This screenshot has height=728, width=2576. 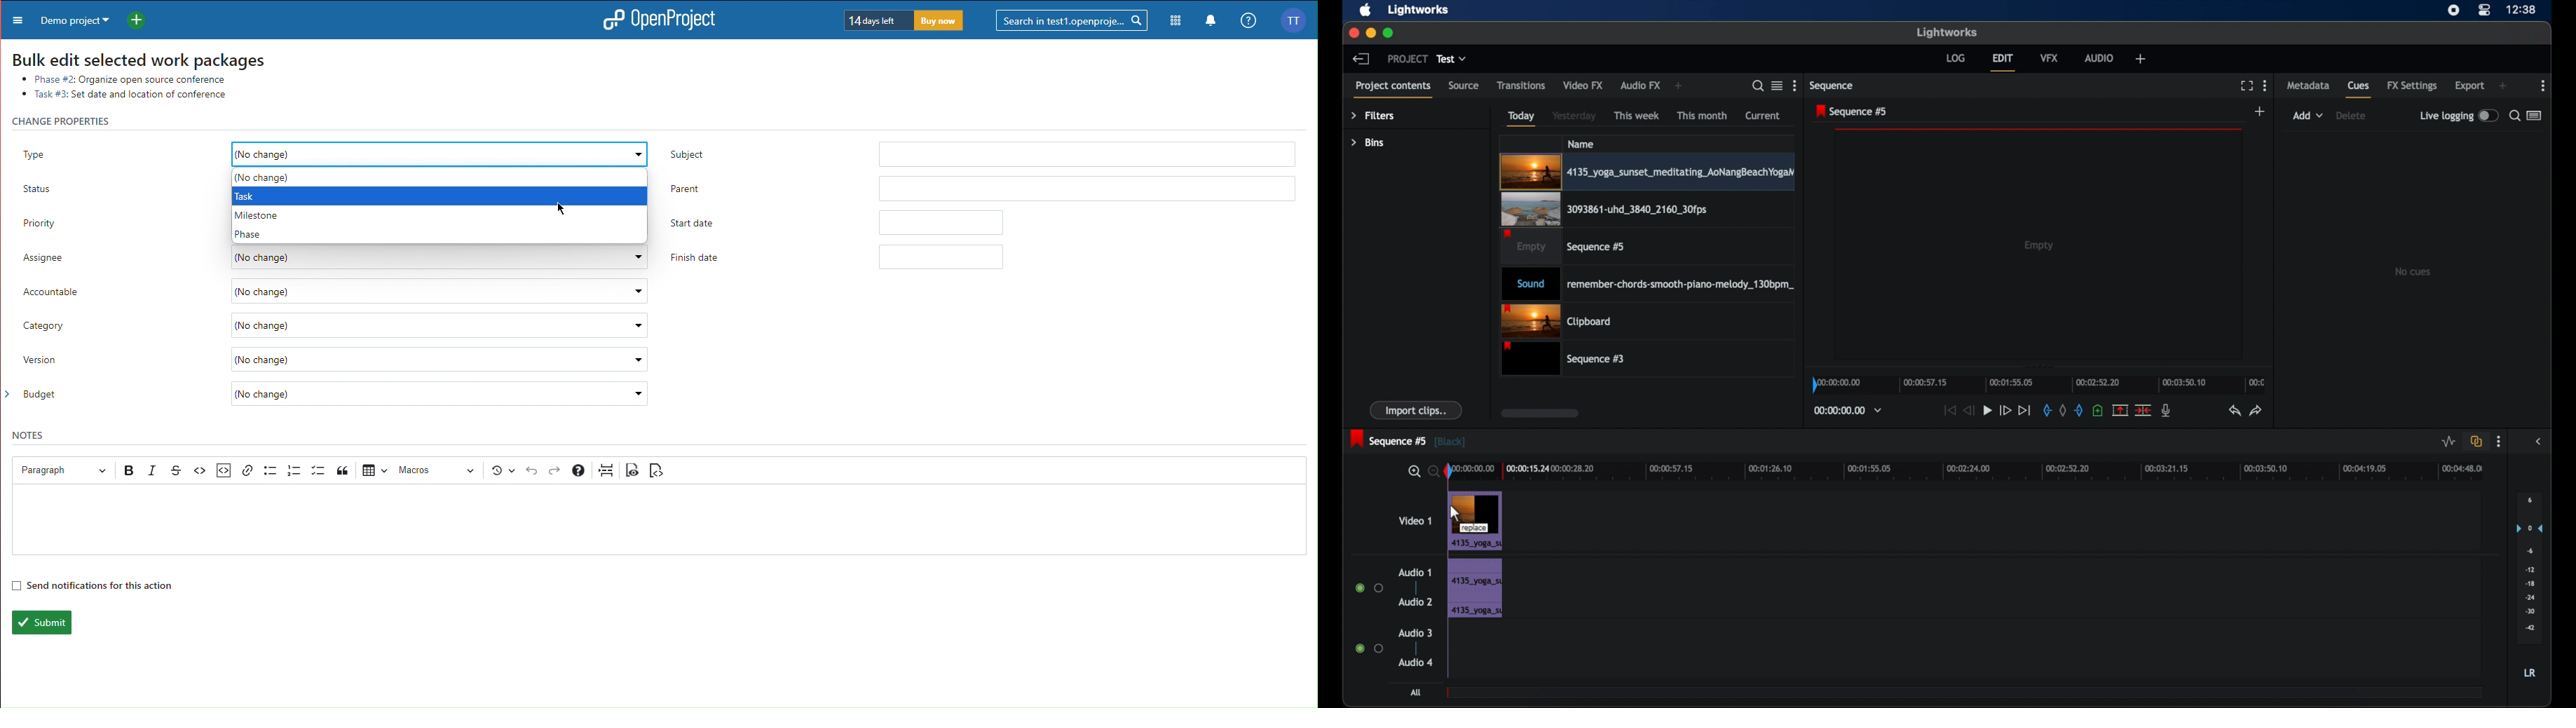 What do you see at coordinates (2453, 10) in the screenshot?
I see `screen recorder icon` at bounding box center [2453, 10].